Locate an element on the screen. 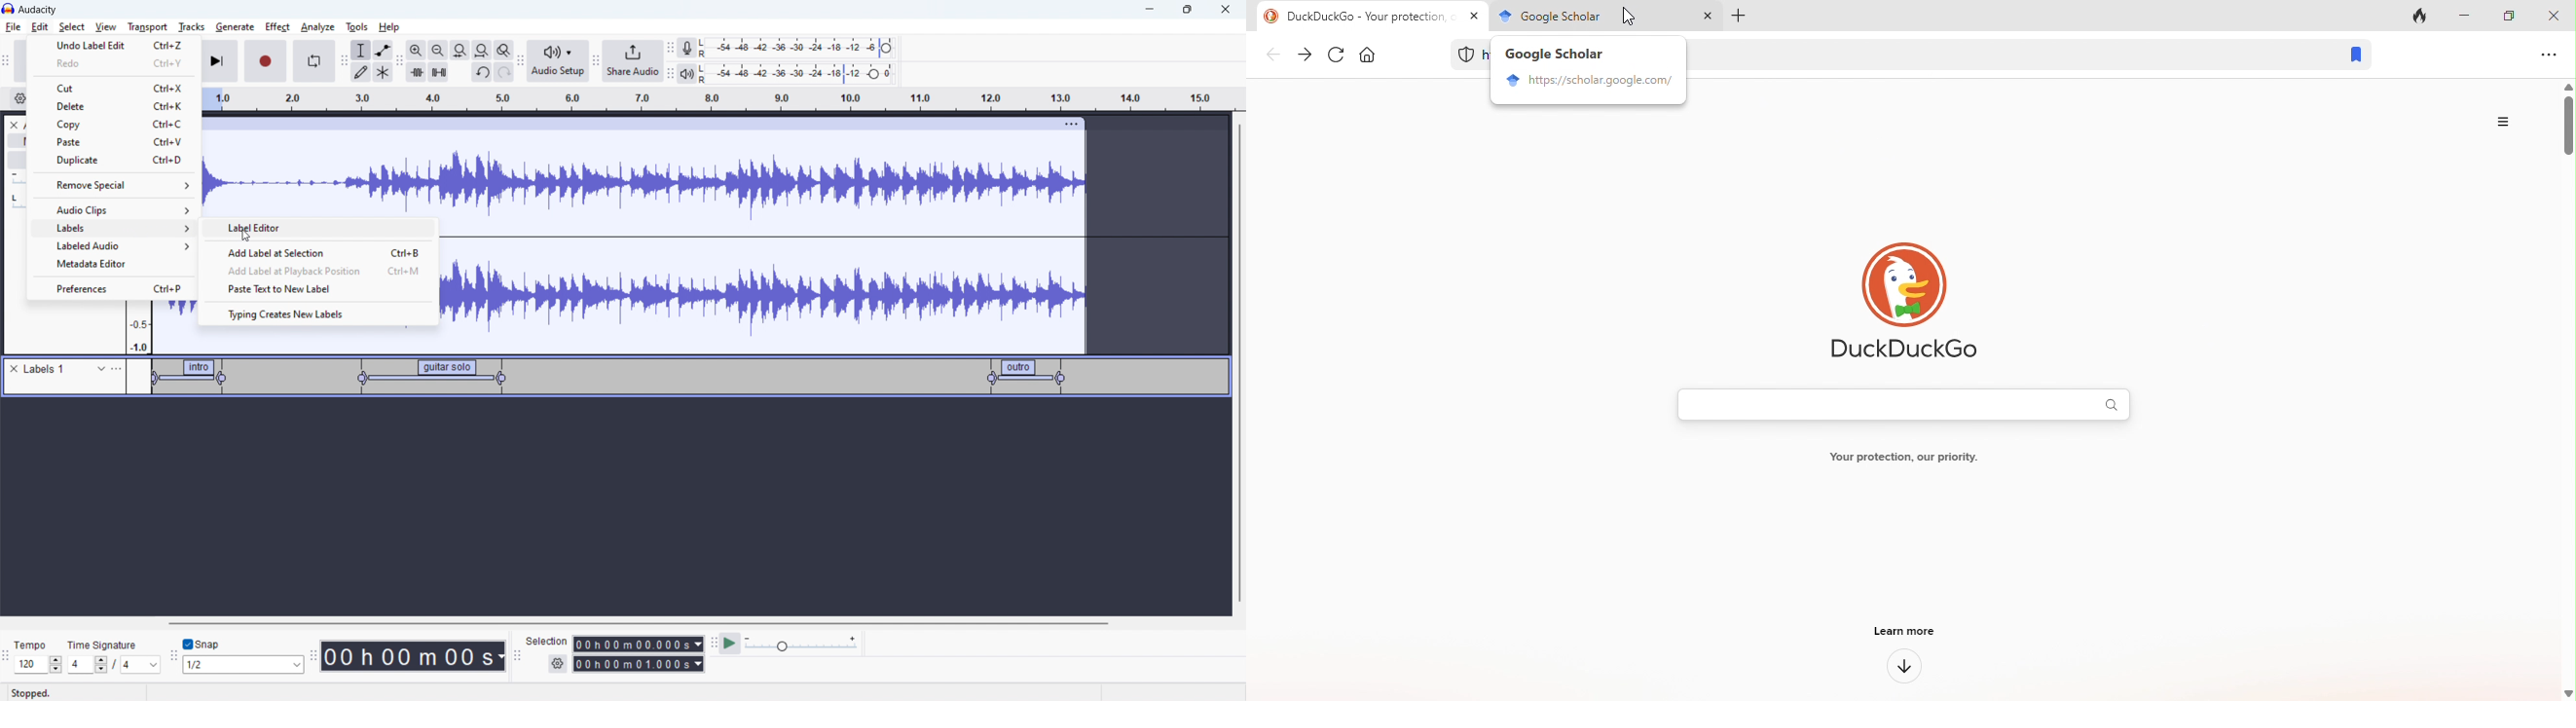 The width and height of the screenshot is (2576, 728). Undo Label Edit Ctrl+Z is located at coordinates (117, 47).